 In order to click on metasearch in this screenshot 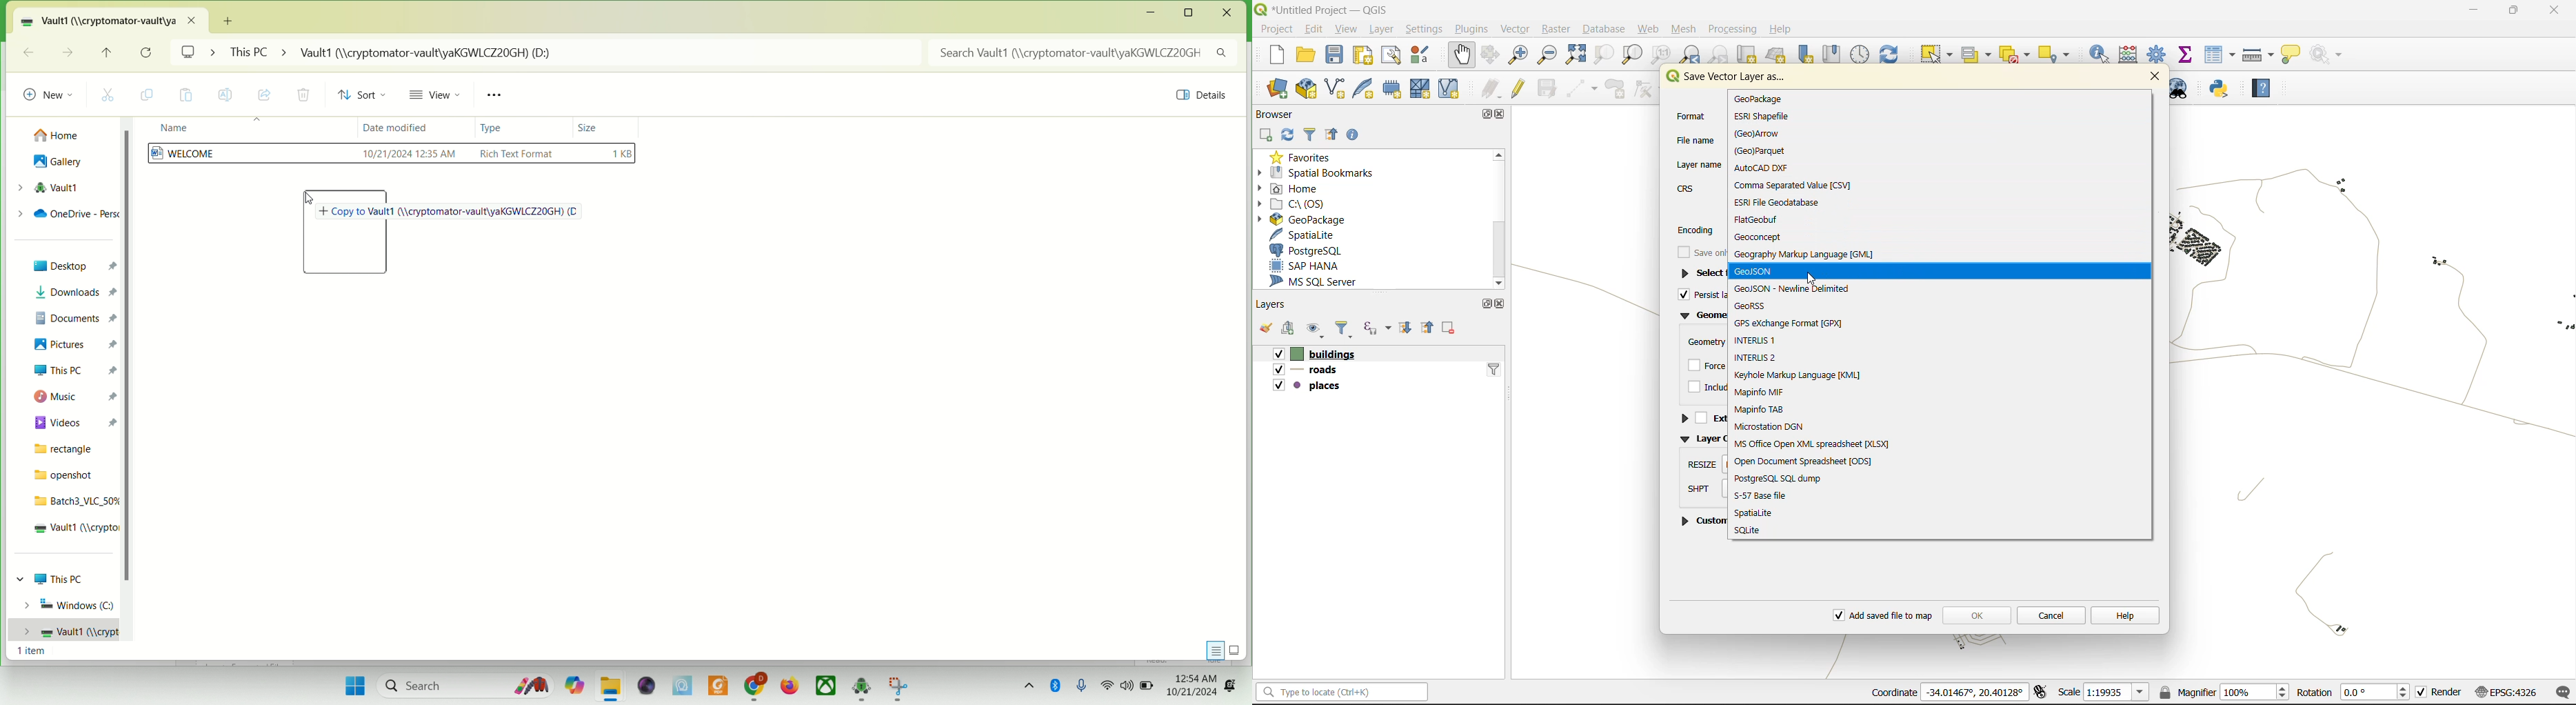, I will do `click(2184, 89)`.